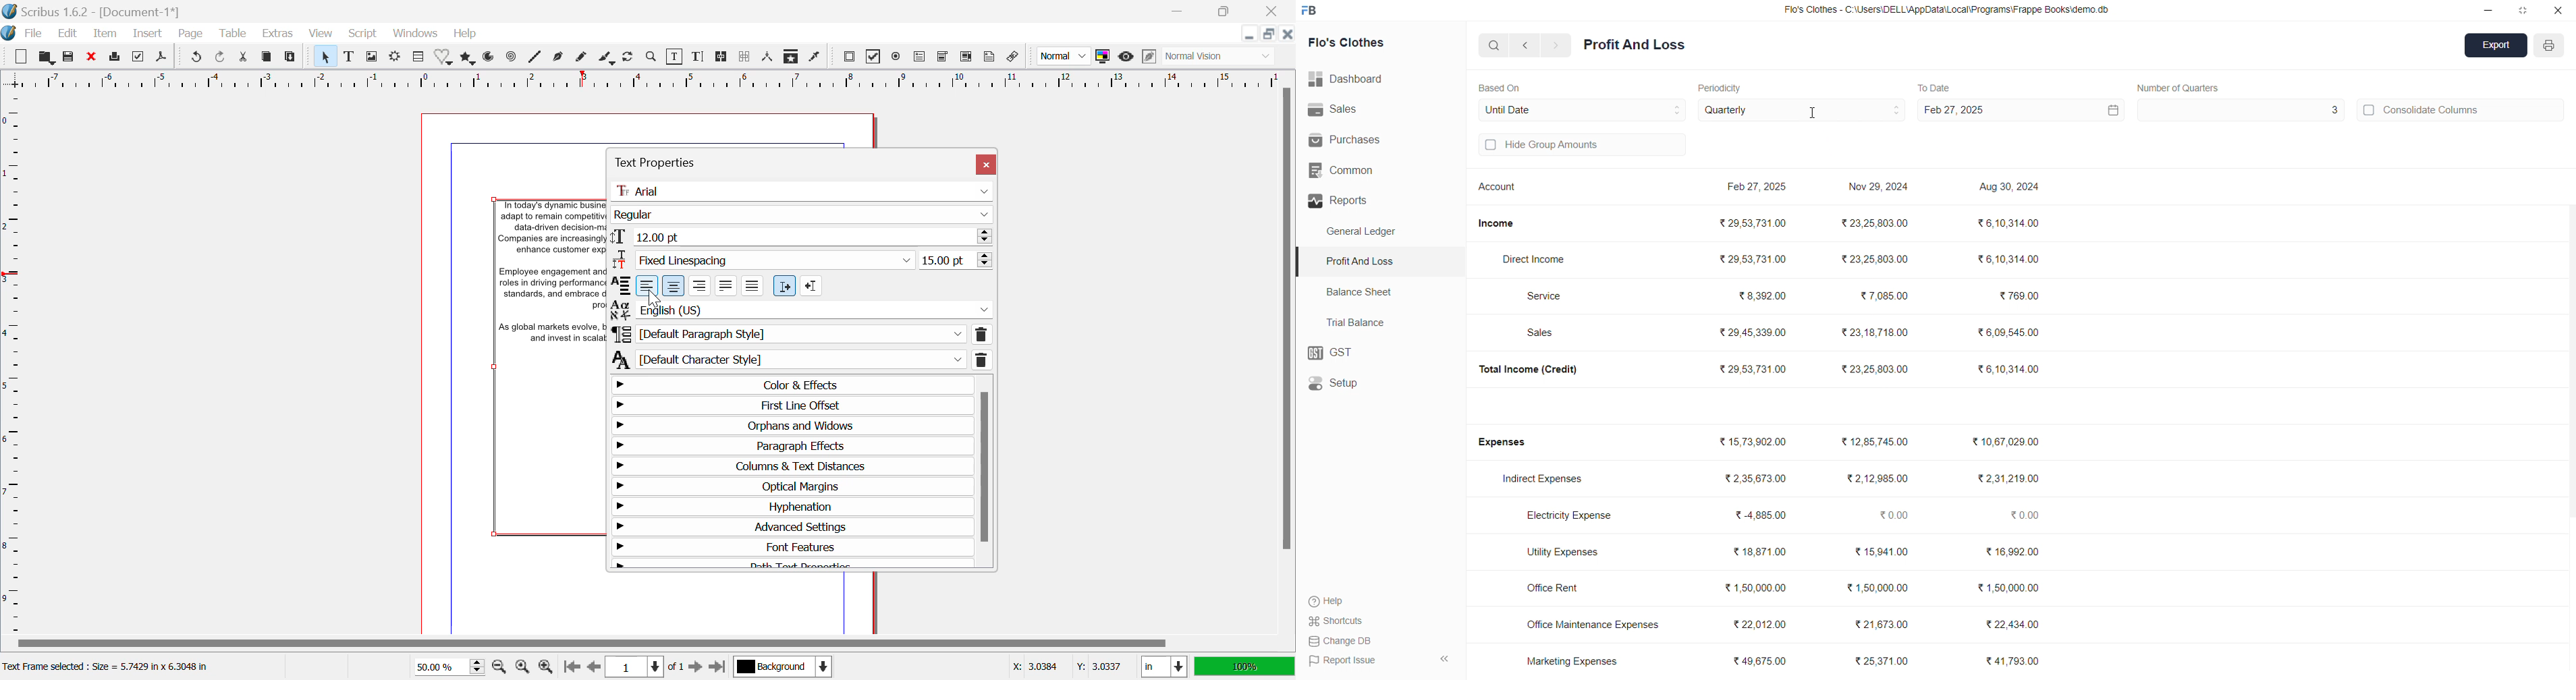 This screenshot has height=700, width=2576. What do you see at coordinates (790, 468) in the screenshot?
I see `Columns & Text Distances` at bounding box center [790, 468].